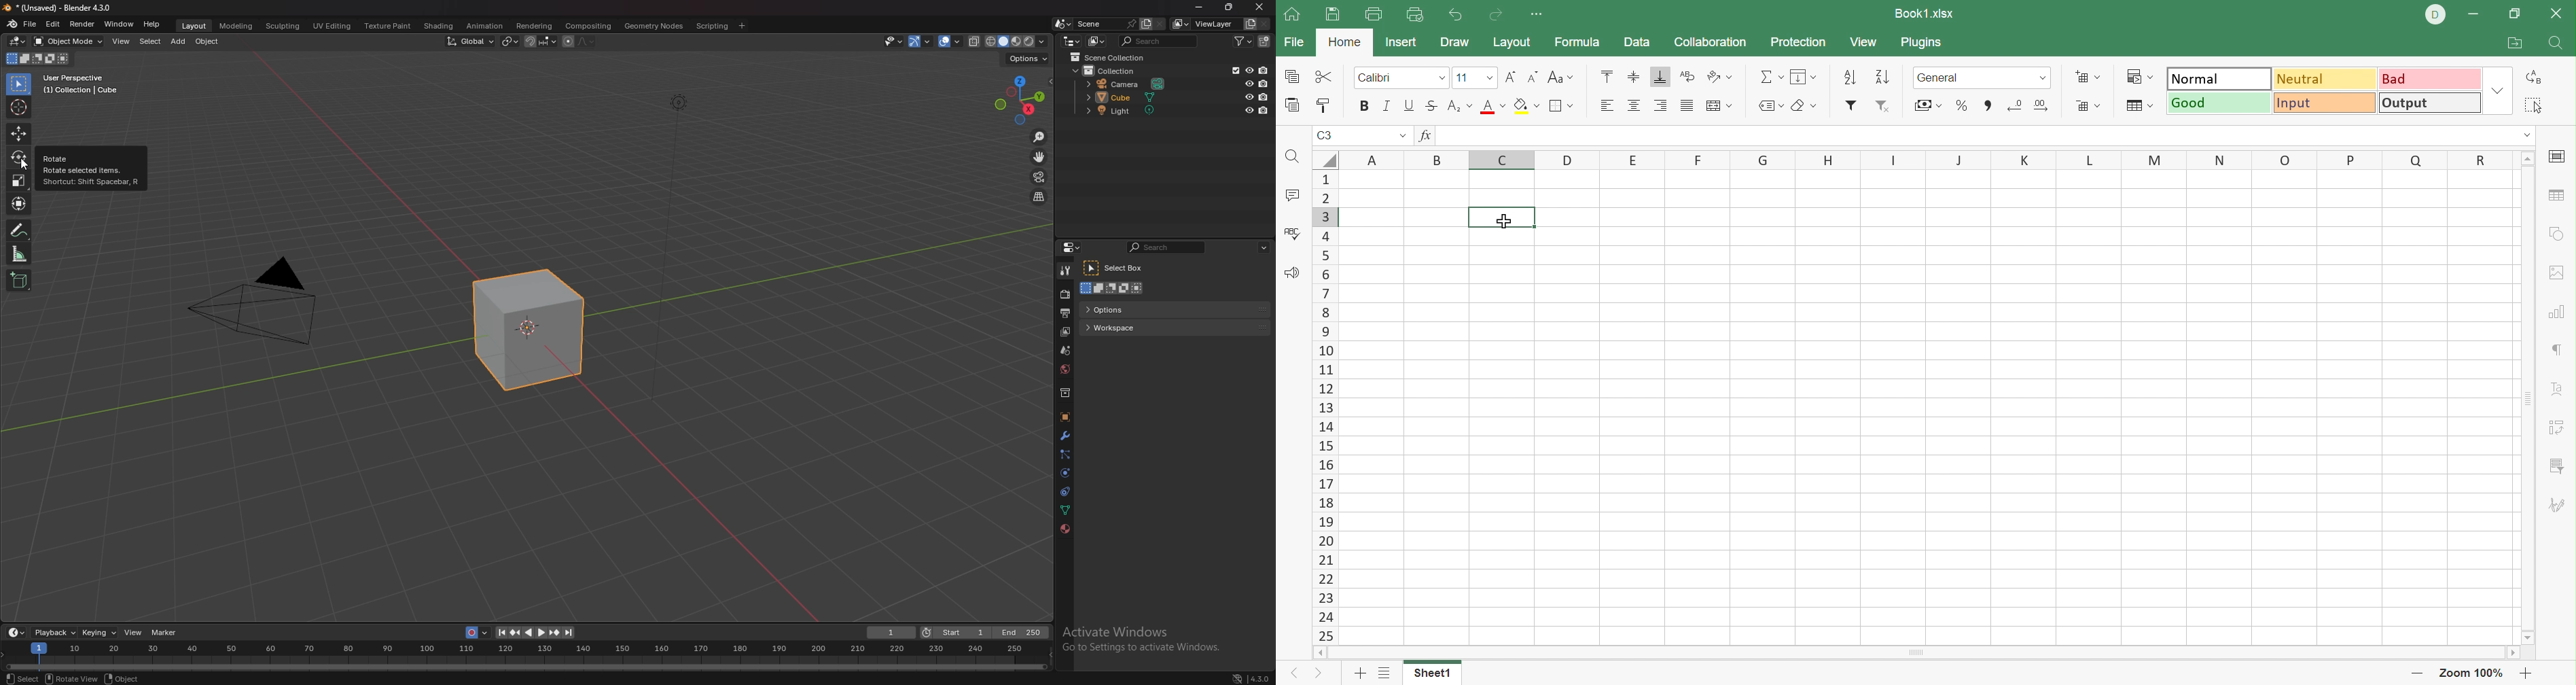 The image size is (2576, 700). What do you see at coordinates (1635, 41) in the screenshot?
I see `Data` at bounding box center [1635, 41].